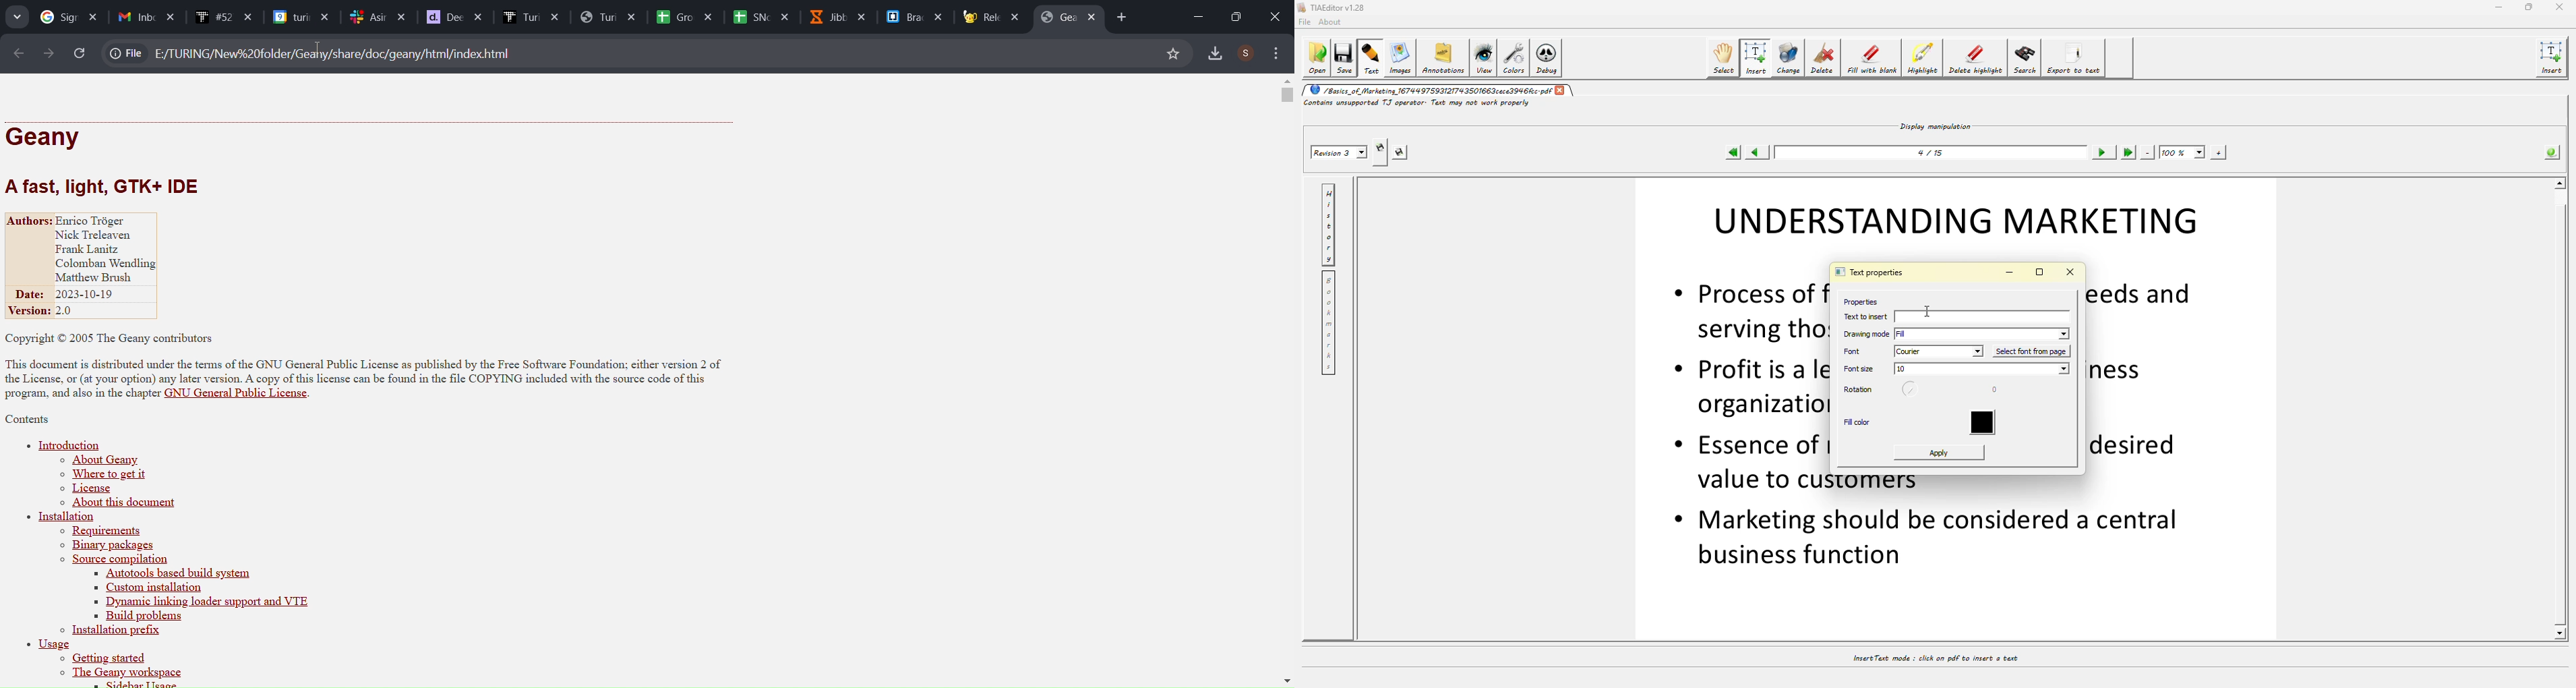 The image size is (2576, 700). I want to click on delete highlight, so click(1977, 59).